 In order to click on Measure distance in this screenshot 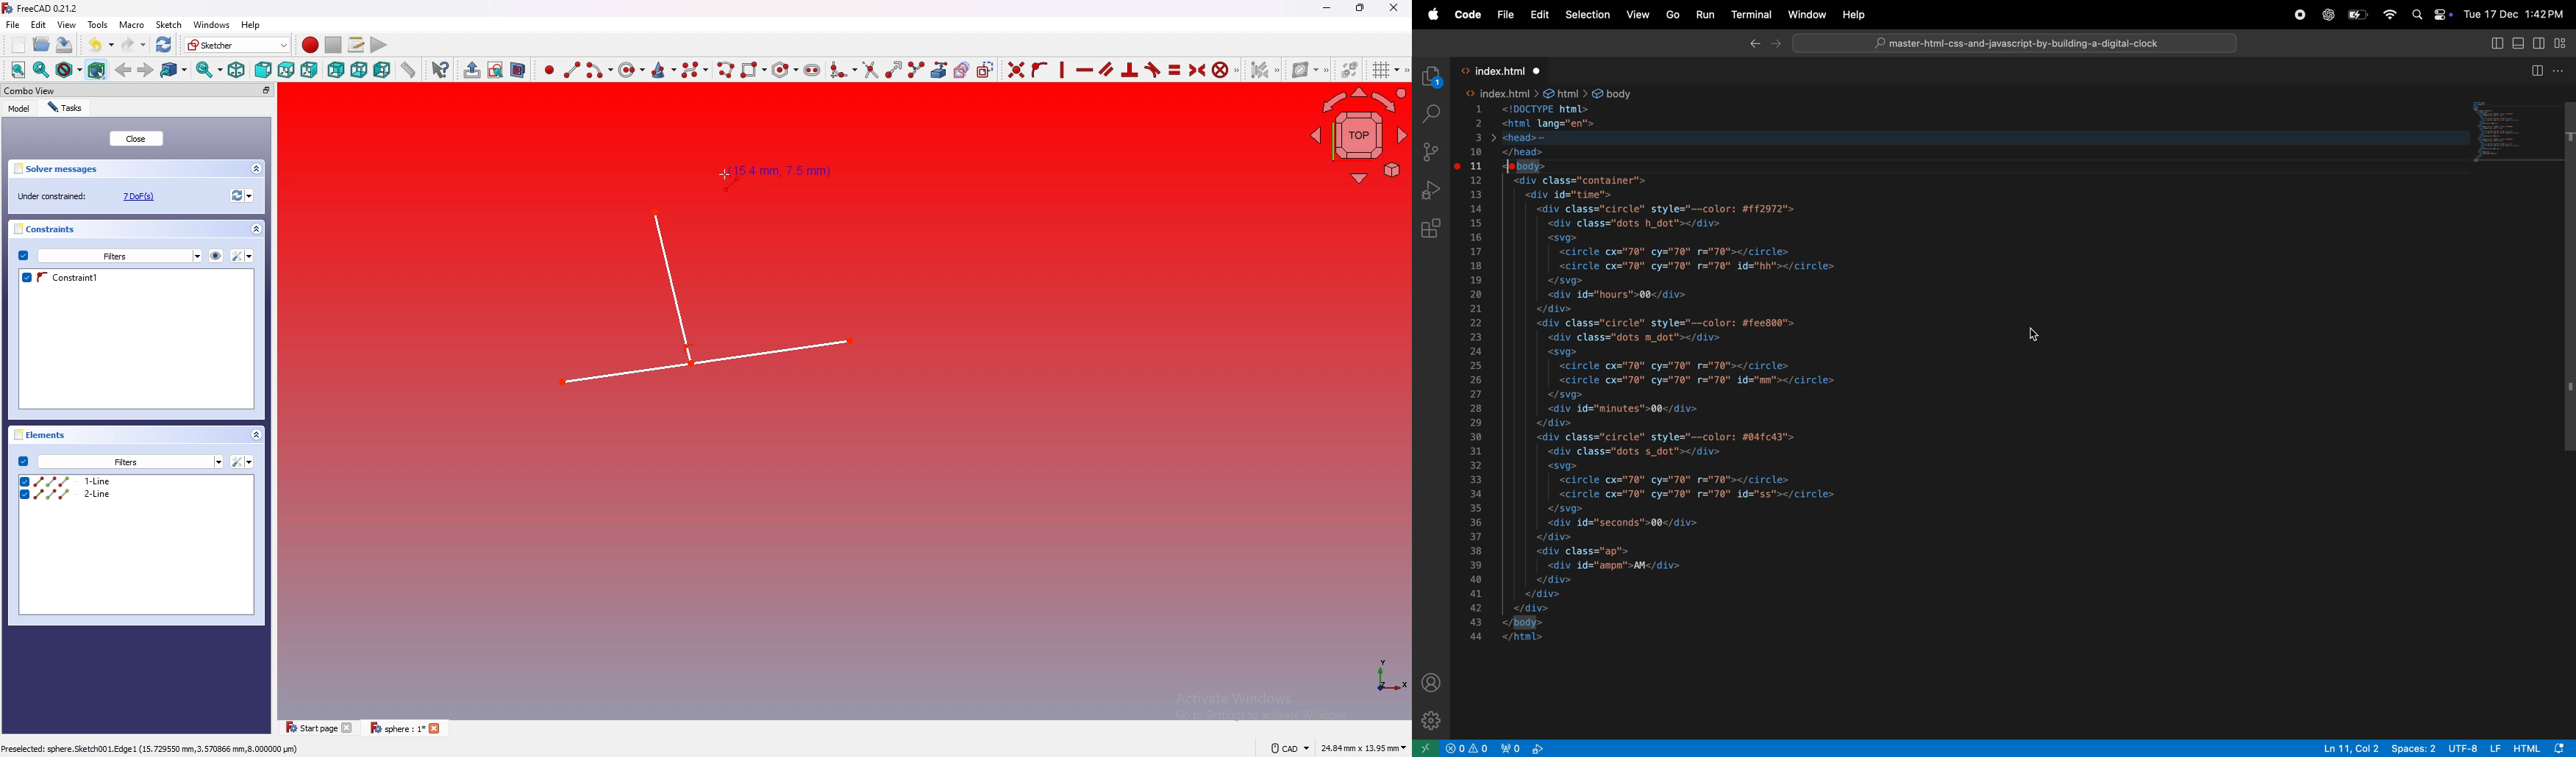, I will do `click(408, 69)`.